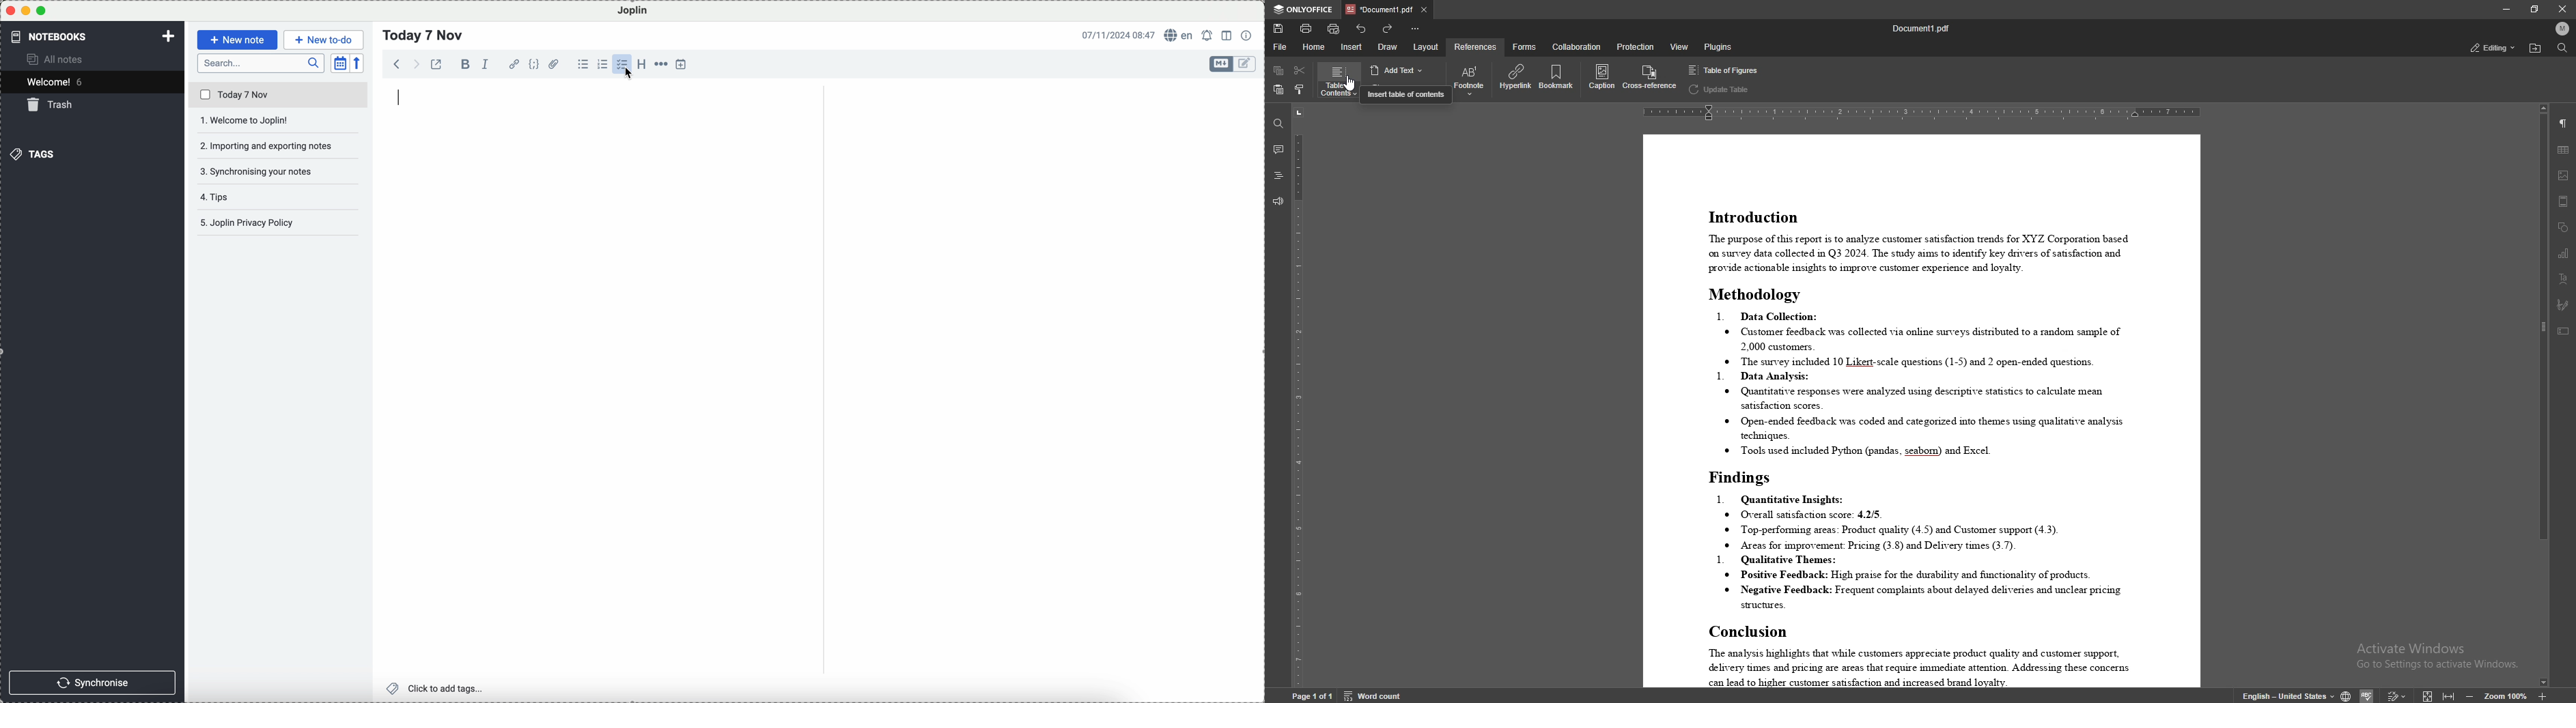 This screenshot has width=2576, height=728. What do you see at coordinates (1301, 91) in the screenshot?
I see `copy style` at bounding box center [1301, 91].